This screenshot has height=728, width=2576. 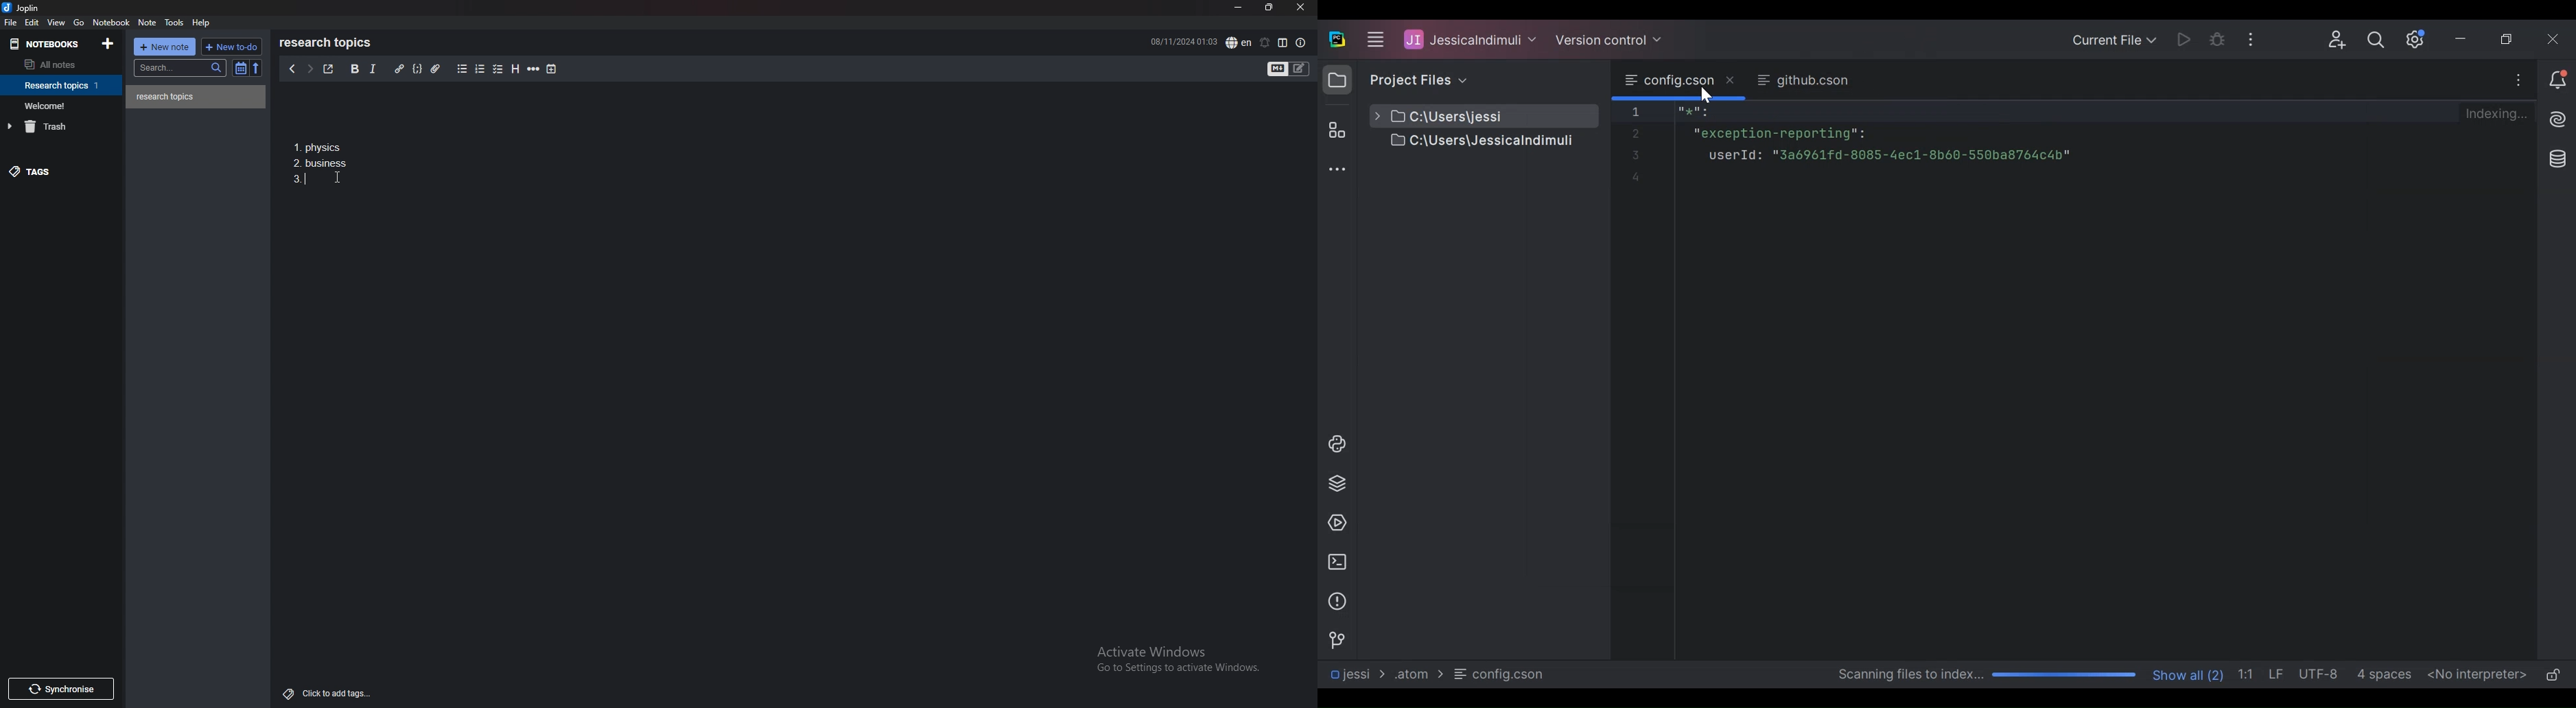 What do you see at coordinates (58, 174) in the screenshot?
I see `tags` at bounding box center [58, 174].